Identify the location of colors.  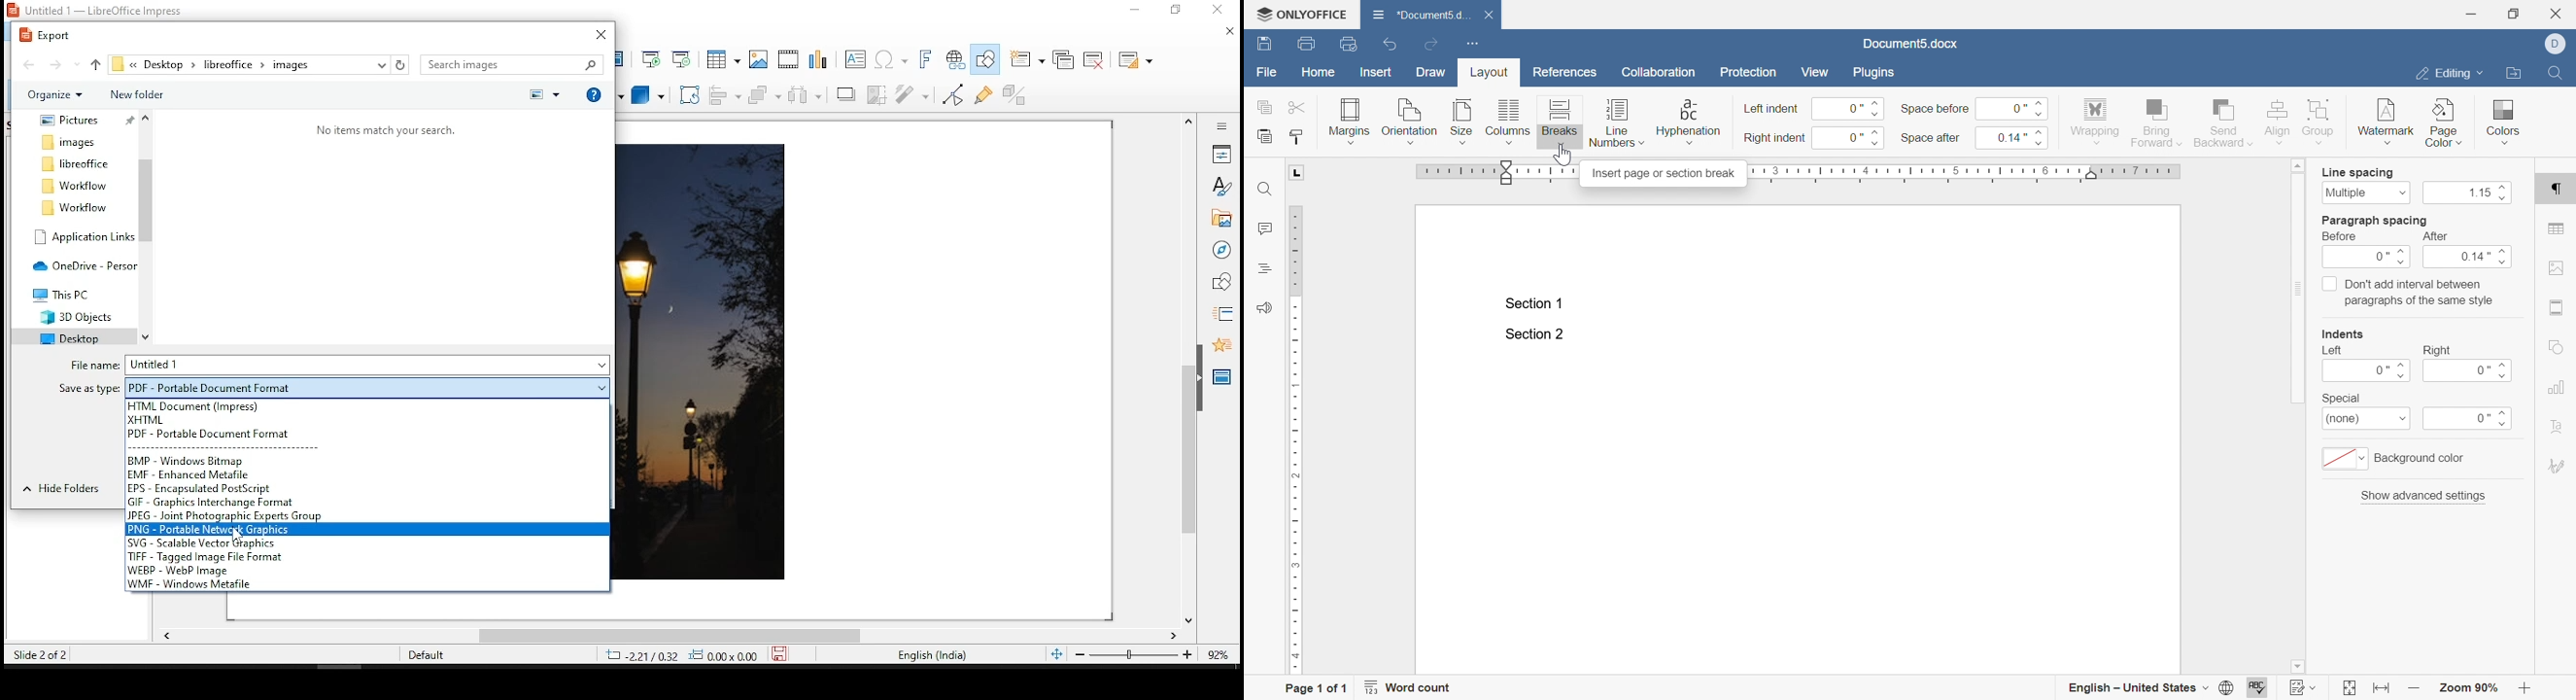
(2505, 120).